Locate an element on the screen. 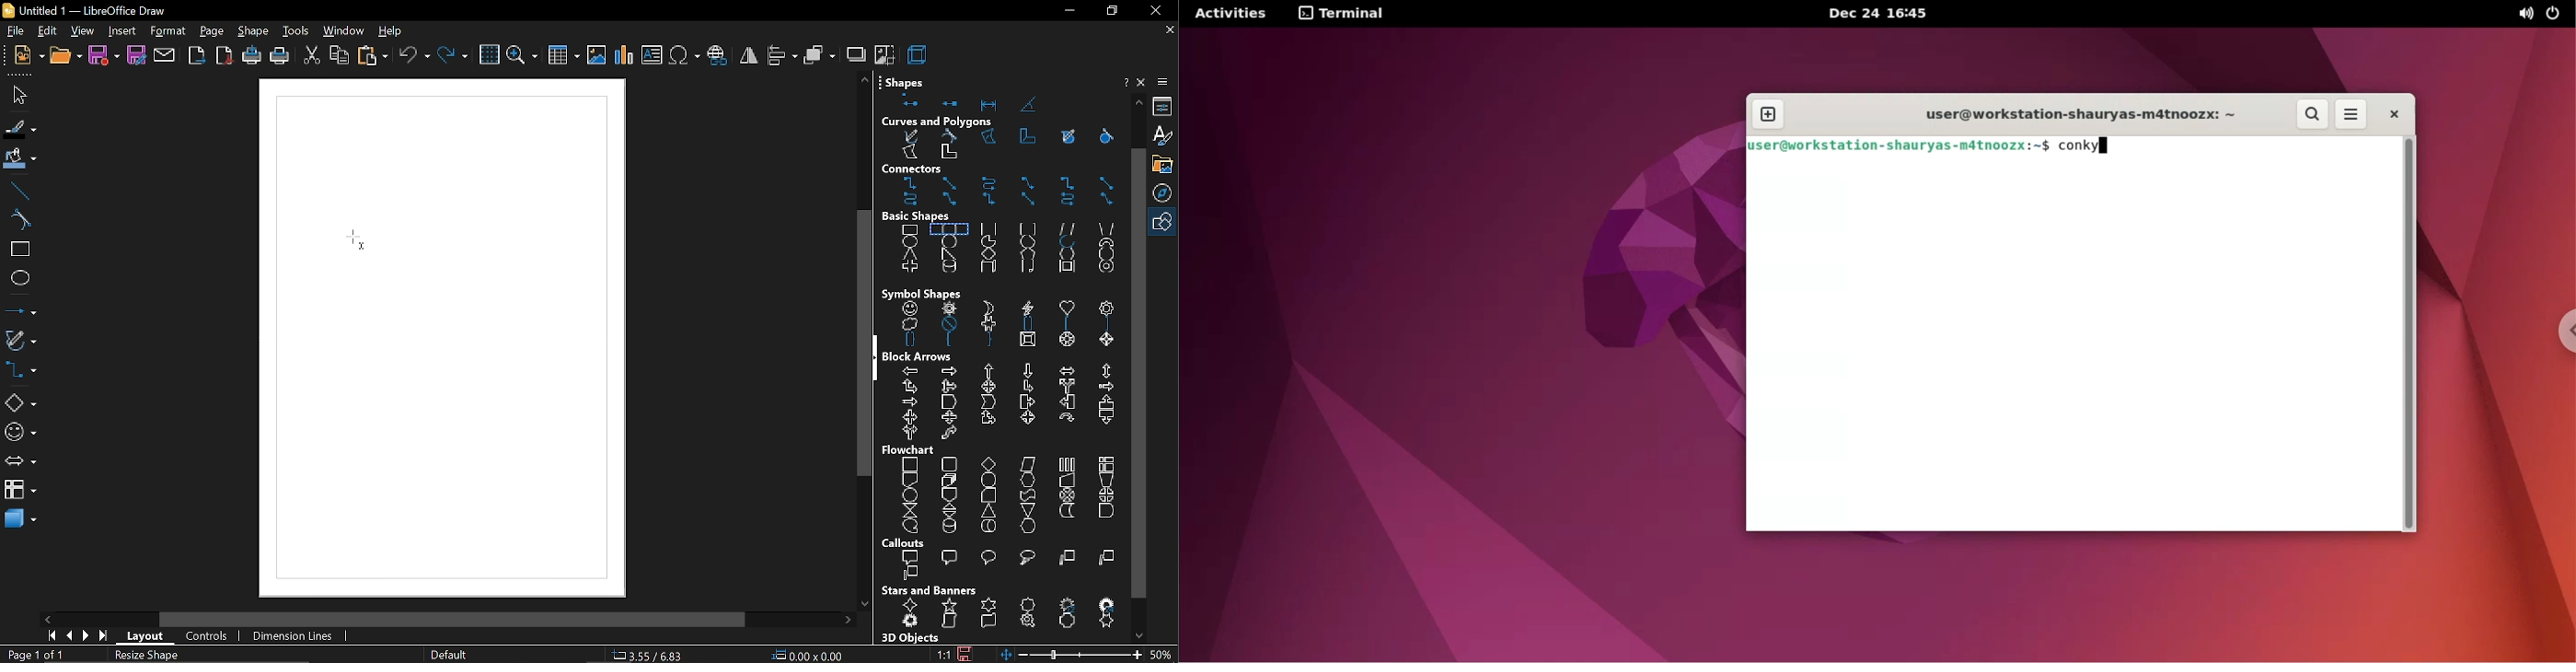  move down is located at coordinates (1142, 634).